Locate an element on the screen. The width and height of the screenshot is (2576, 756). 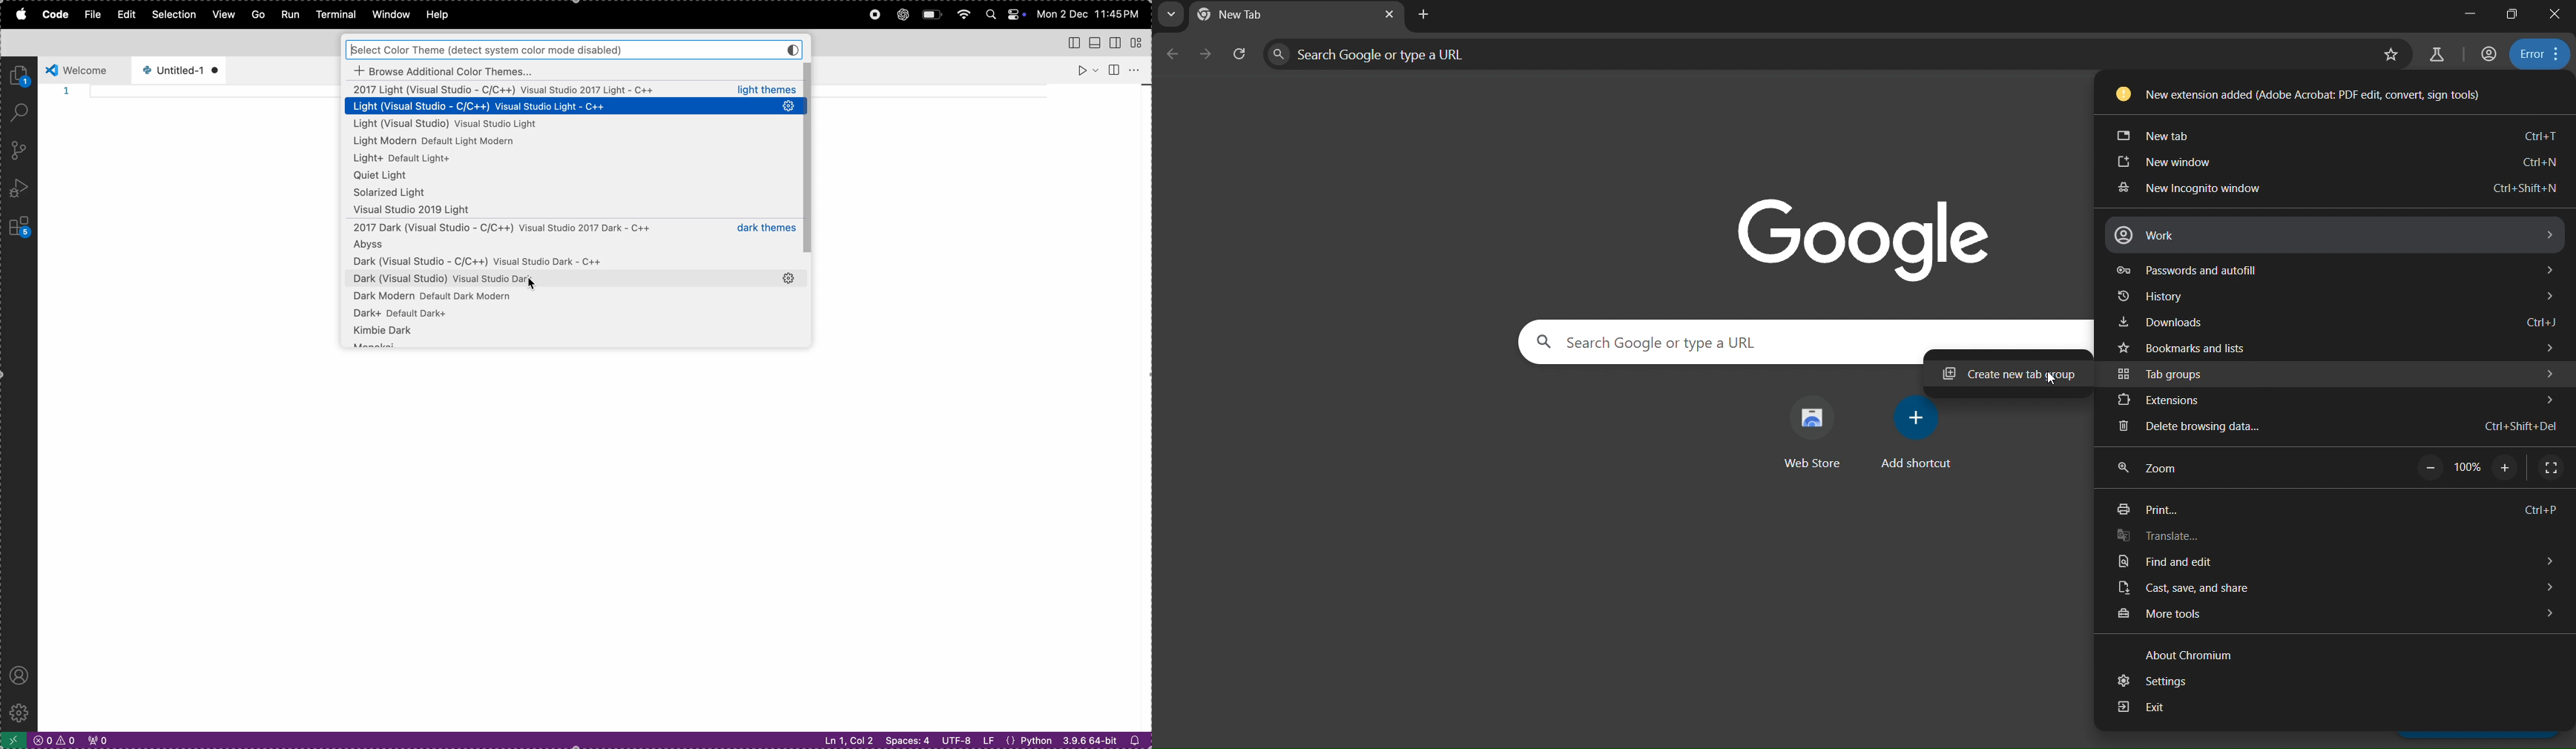
search tabs is located at coordinates (1174, 16).